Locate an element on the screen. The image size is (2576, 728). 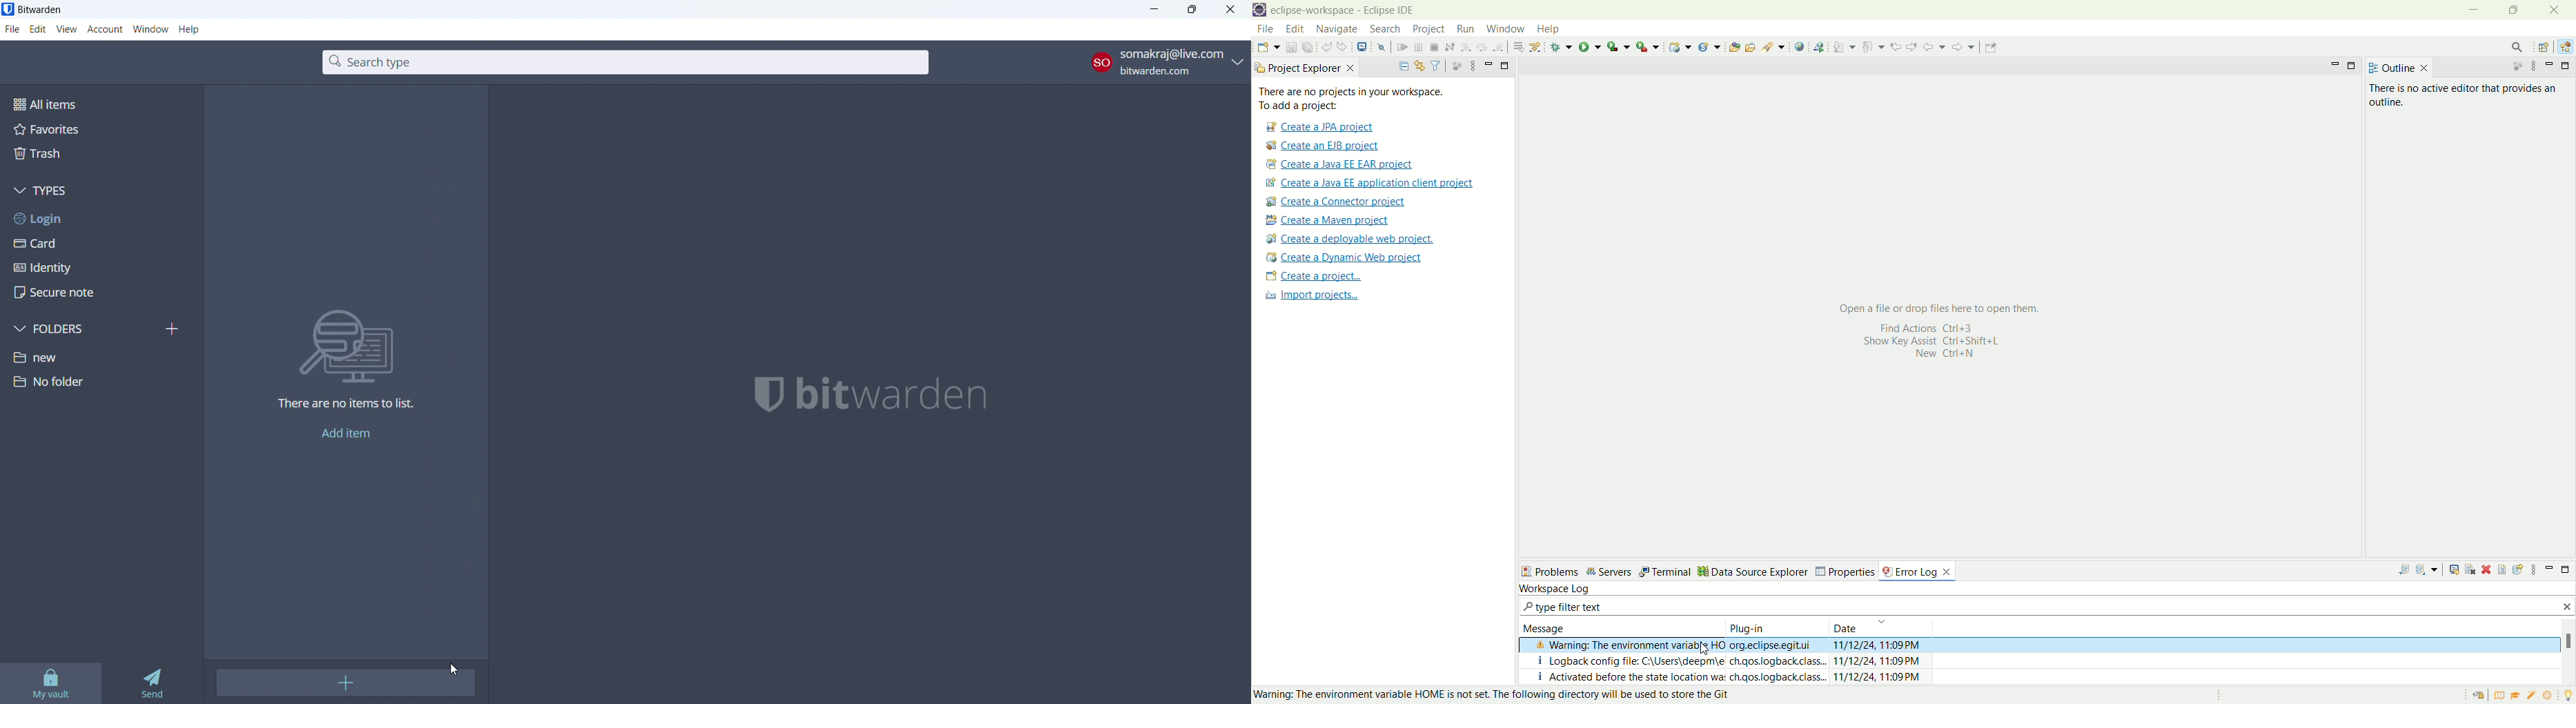
vertical scroll bar is located at coordinates (2568, 650).